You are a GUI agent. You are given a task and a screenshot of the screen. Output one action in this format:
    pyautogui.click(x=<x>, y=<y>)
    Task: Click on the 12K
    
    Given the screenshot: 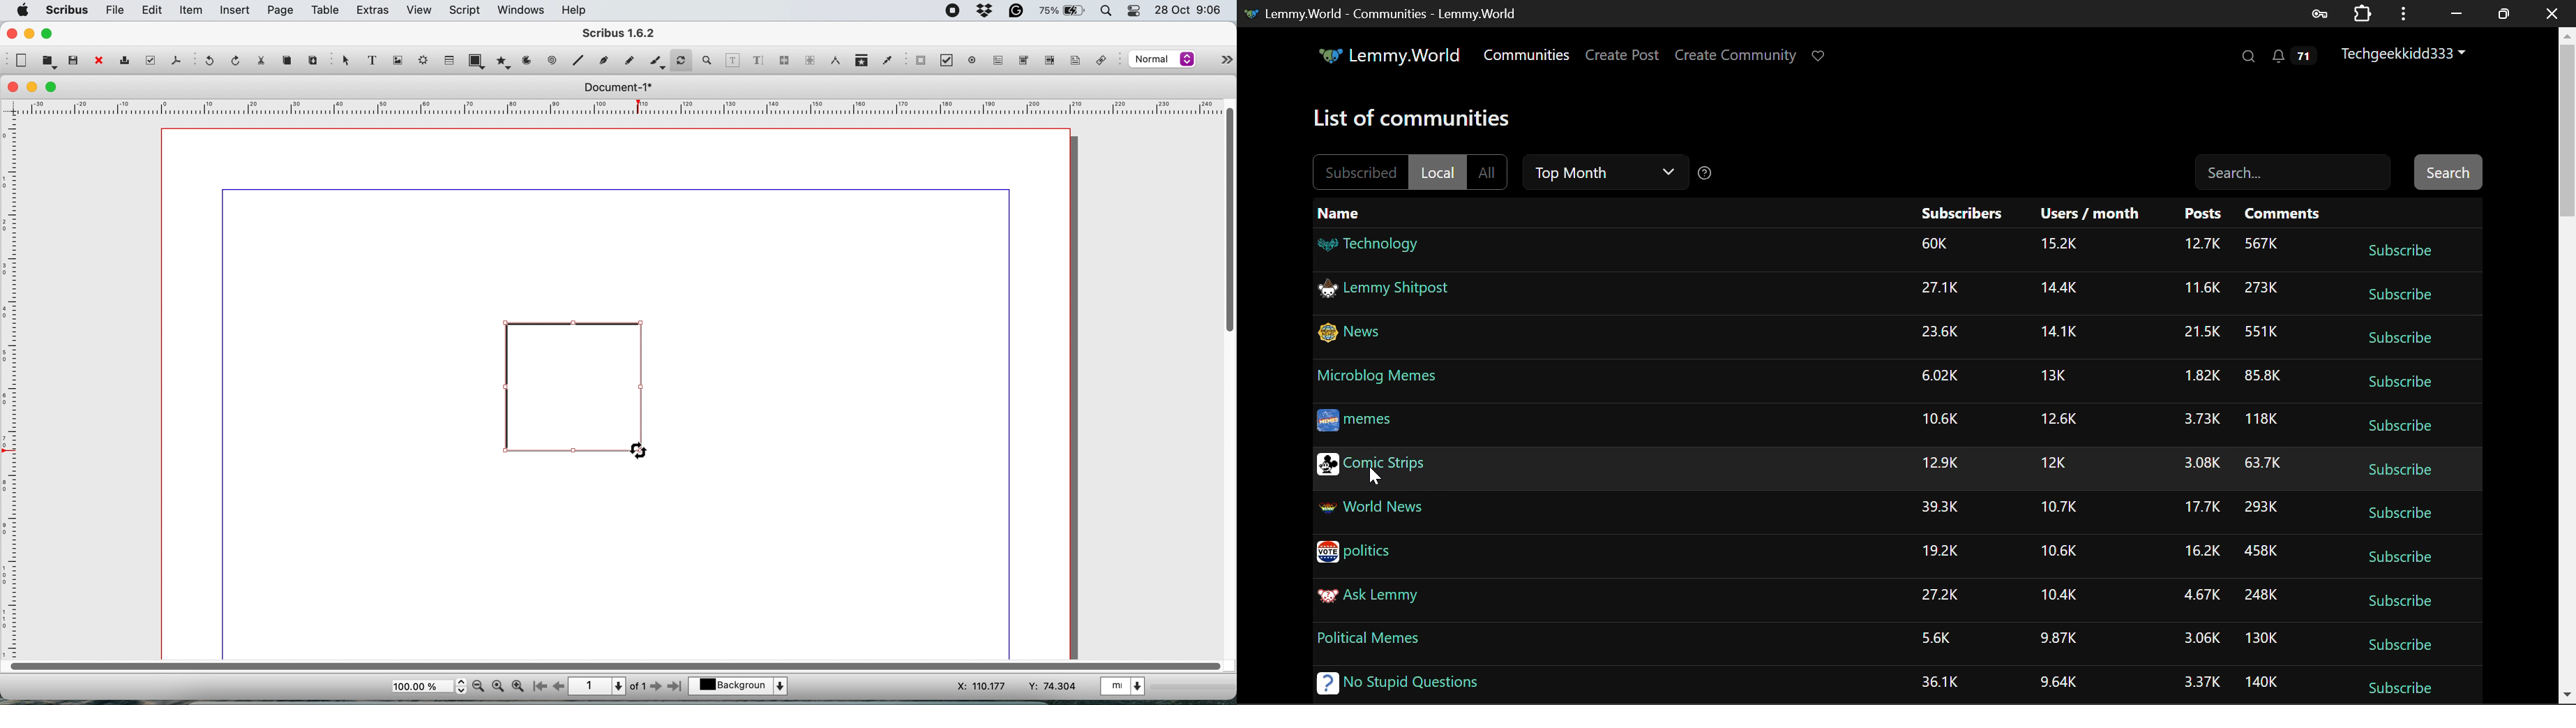 What is the action you would take?
    pyautogui.click(x=2054, y=462)
    